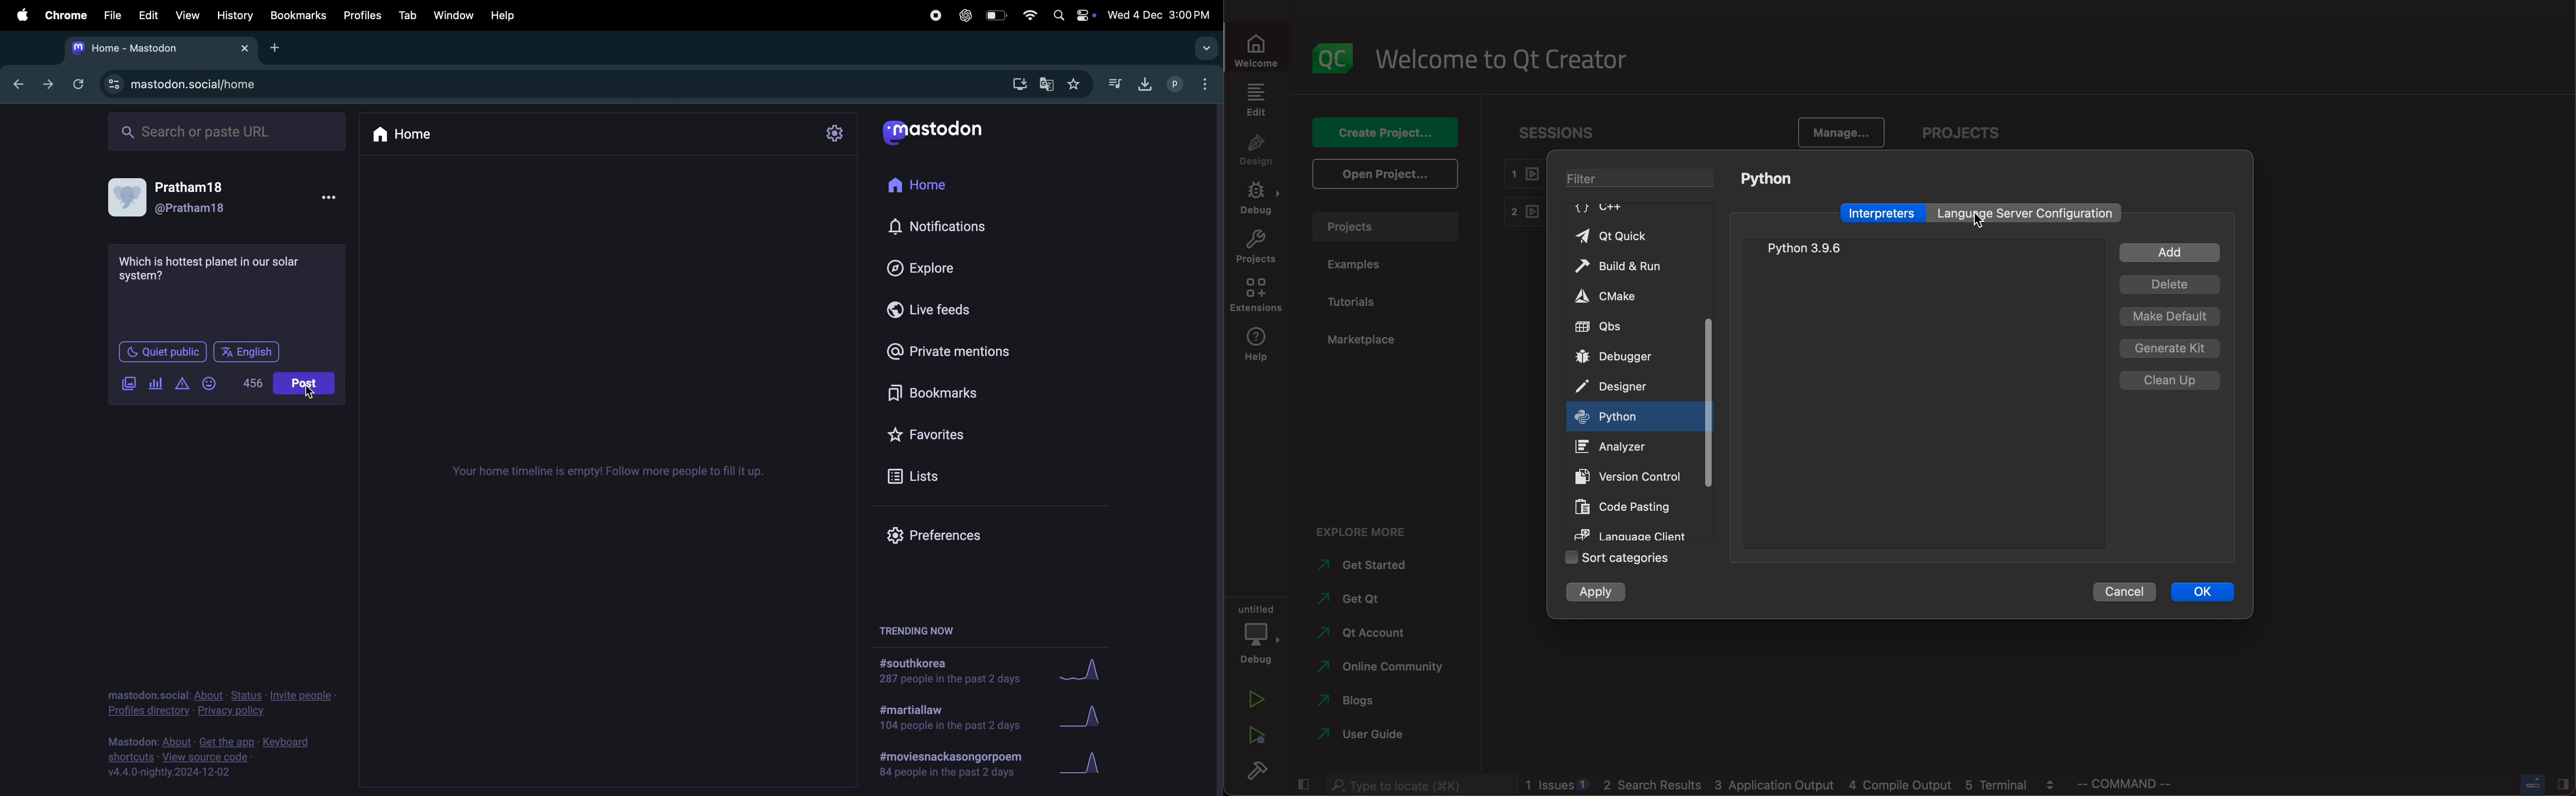 The image size is (2576, 812). What do you see at coordinates (963, 224) in the screenshot?
I see `Notifications` at bounding box center [963, 224].